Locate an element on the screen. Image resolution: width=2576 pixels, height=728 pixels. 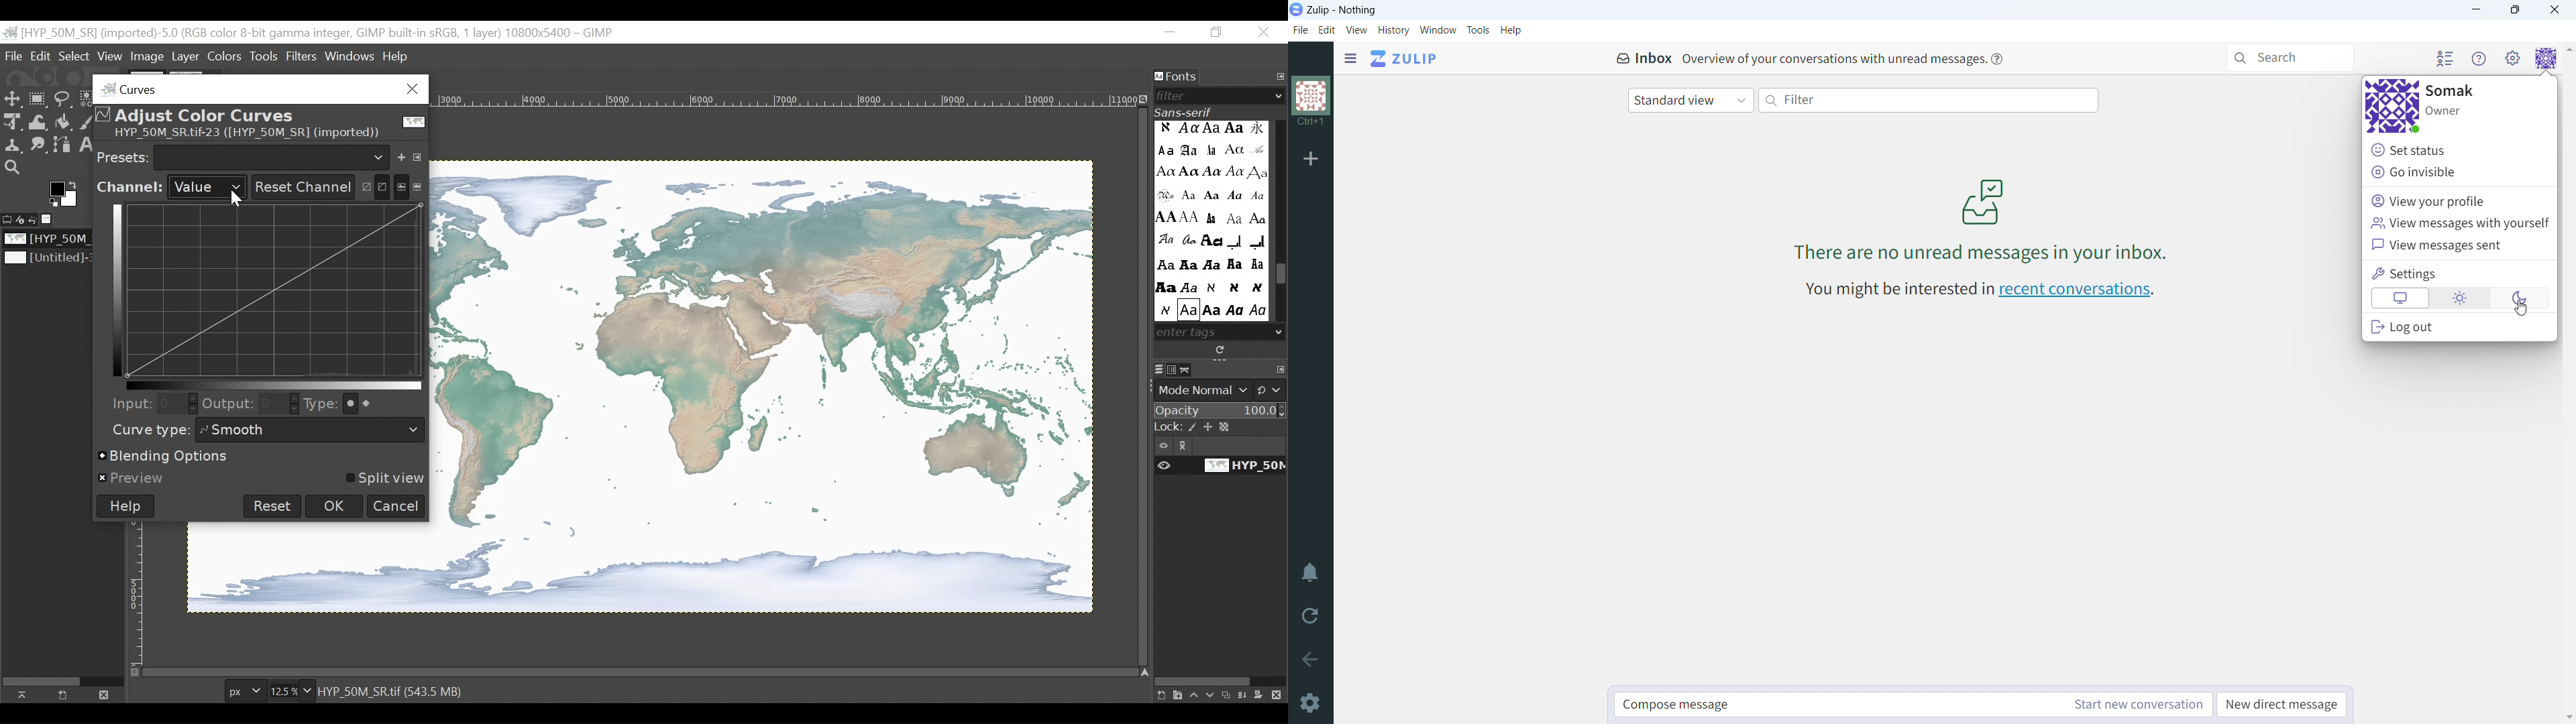
view your profile is located at coordinates (2457, 200).